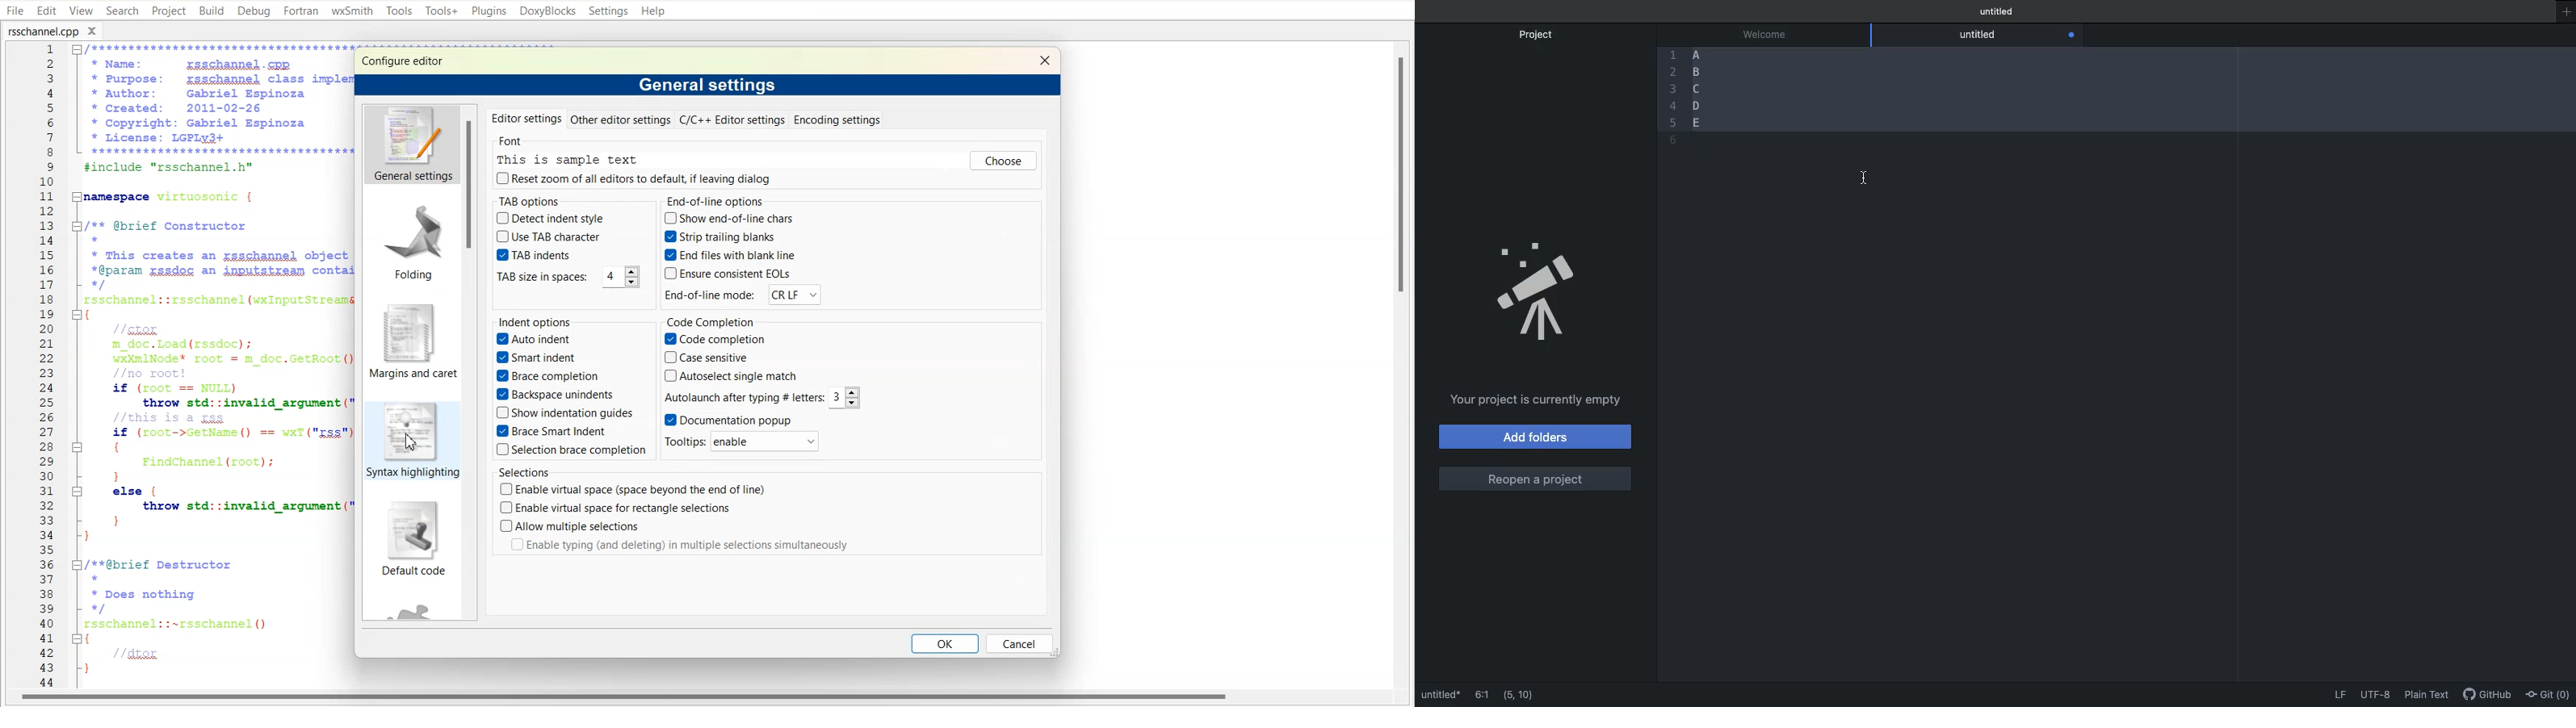  Describe the element at coordinates (743, 295) in the screenshot. I see `End-of-line mode ` at that location.